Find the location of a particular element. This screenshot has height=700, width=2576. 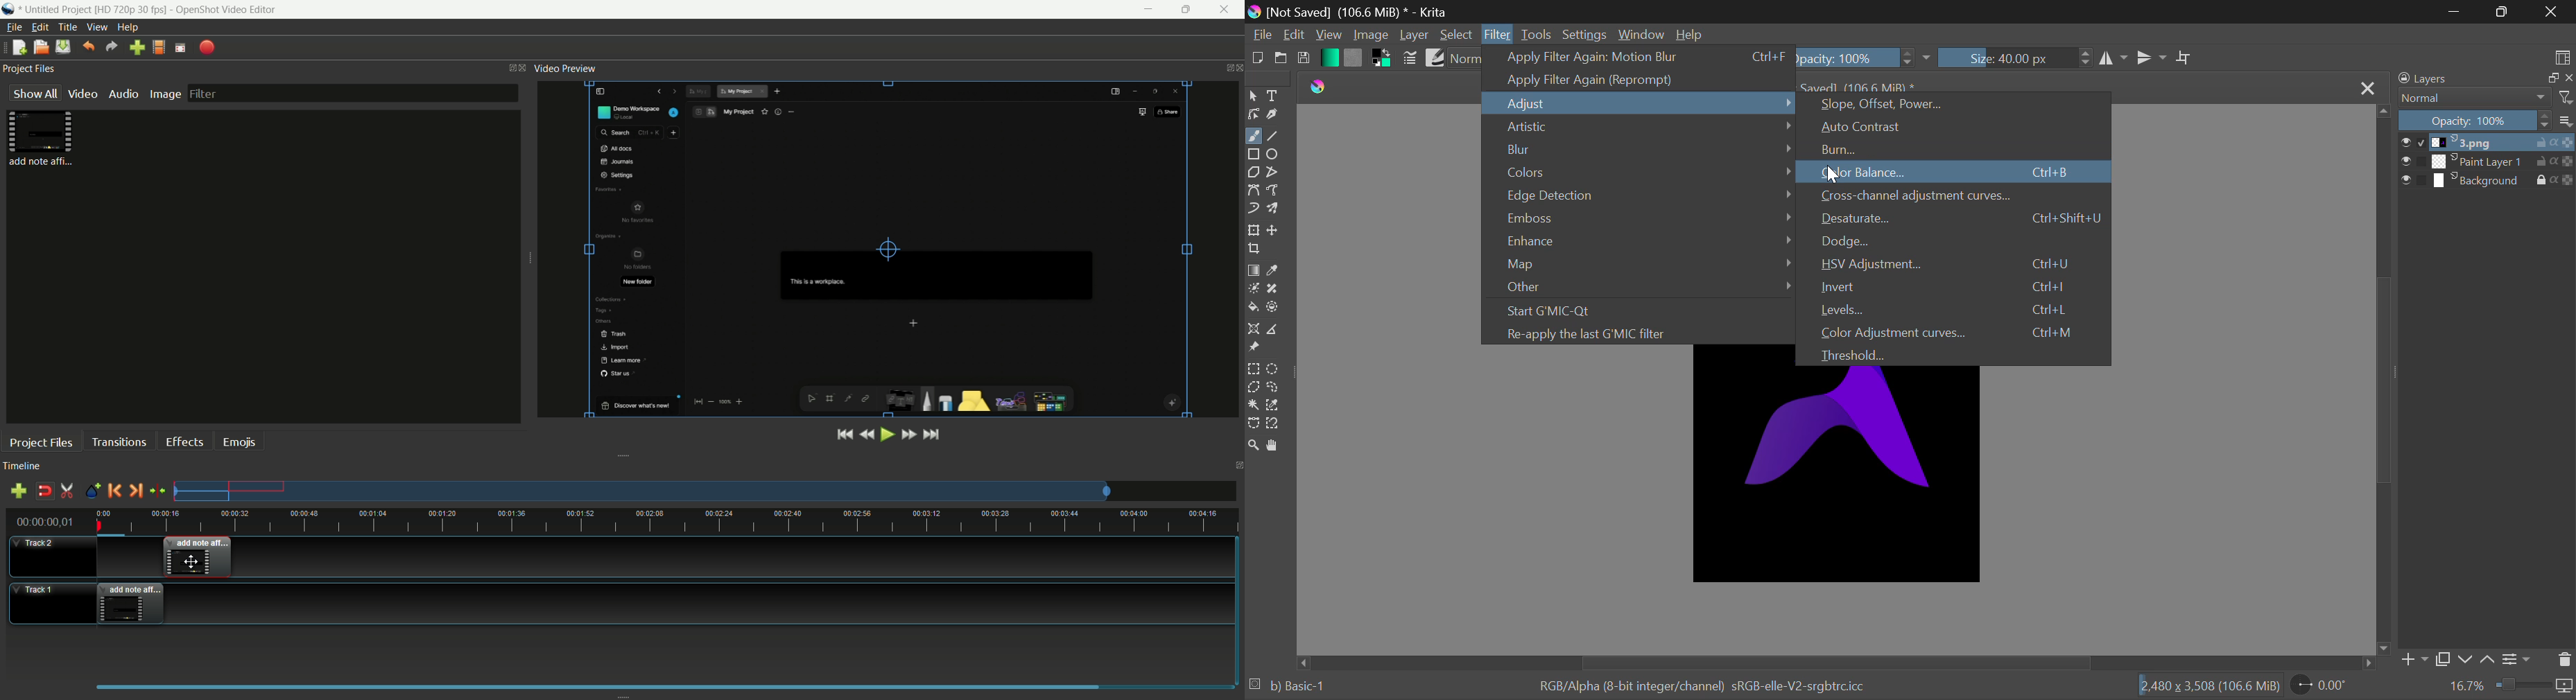

Ellipses is located at coordinates (1275, 155).